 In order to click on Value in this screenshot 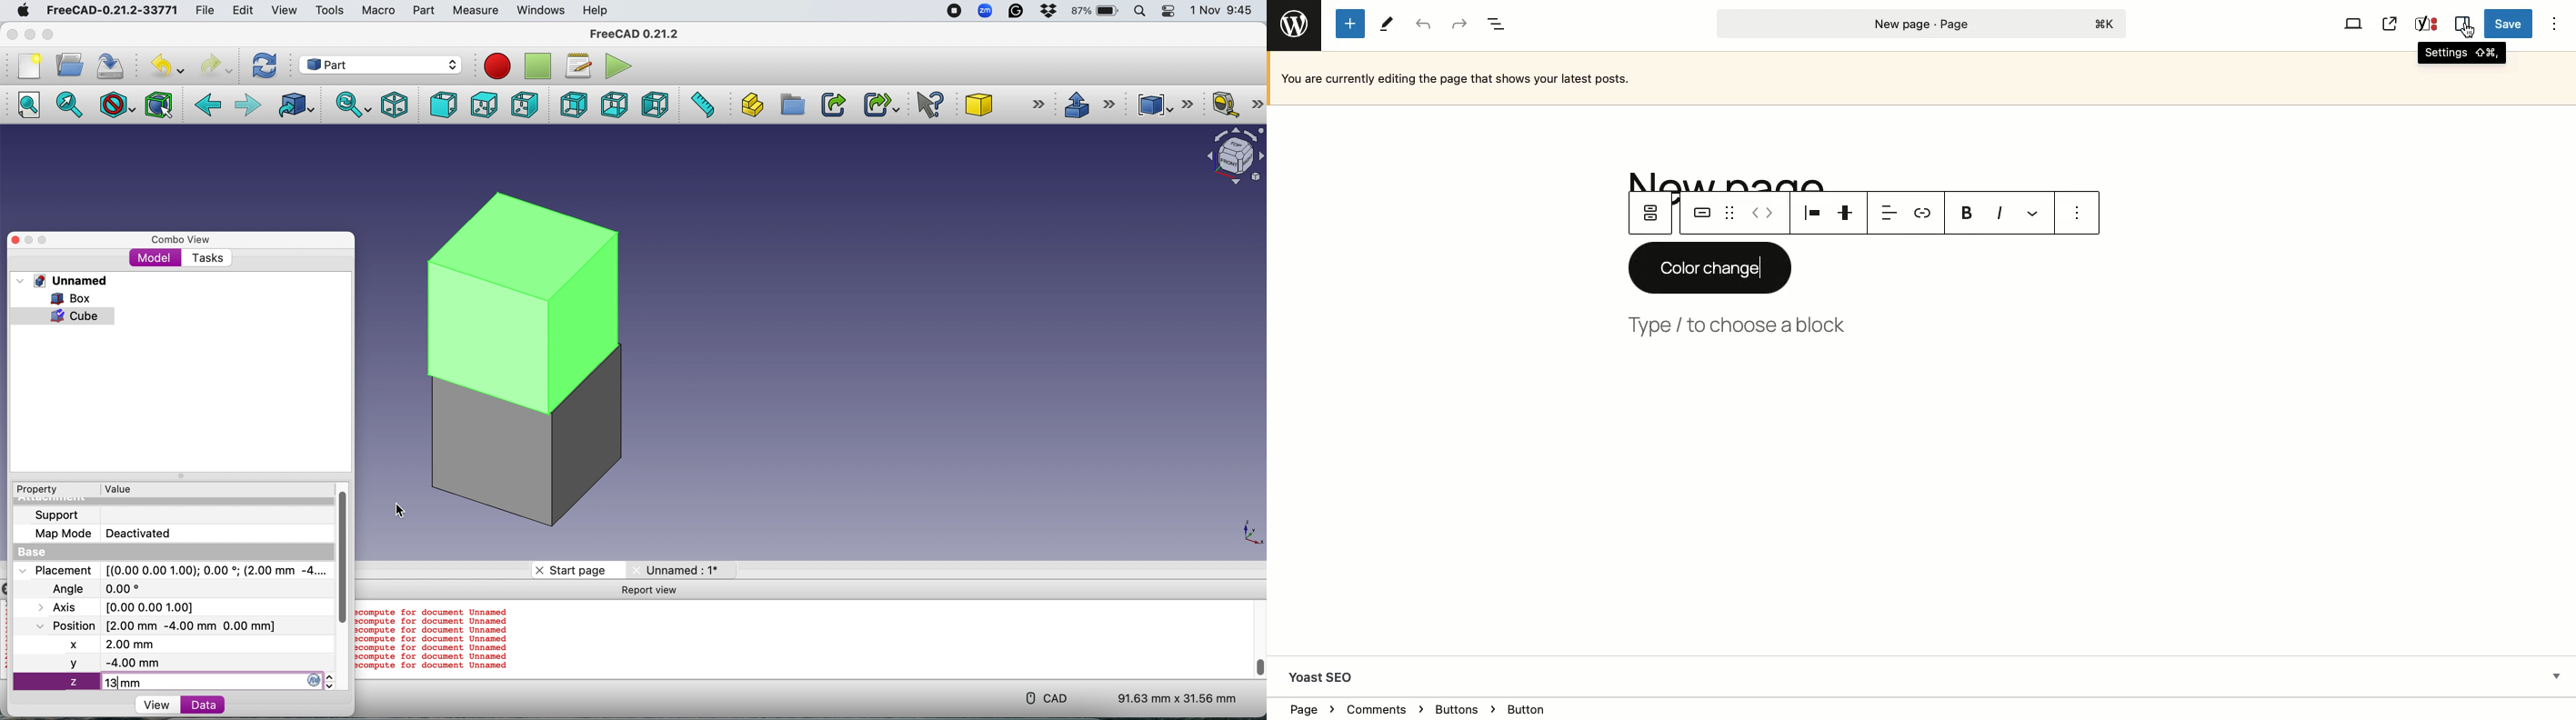, I will do `click(121, 488)`.